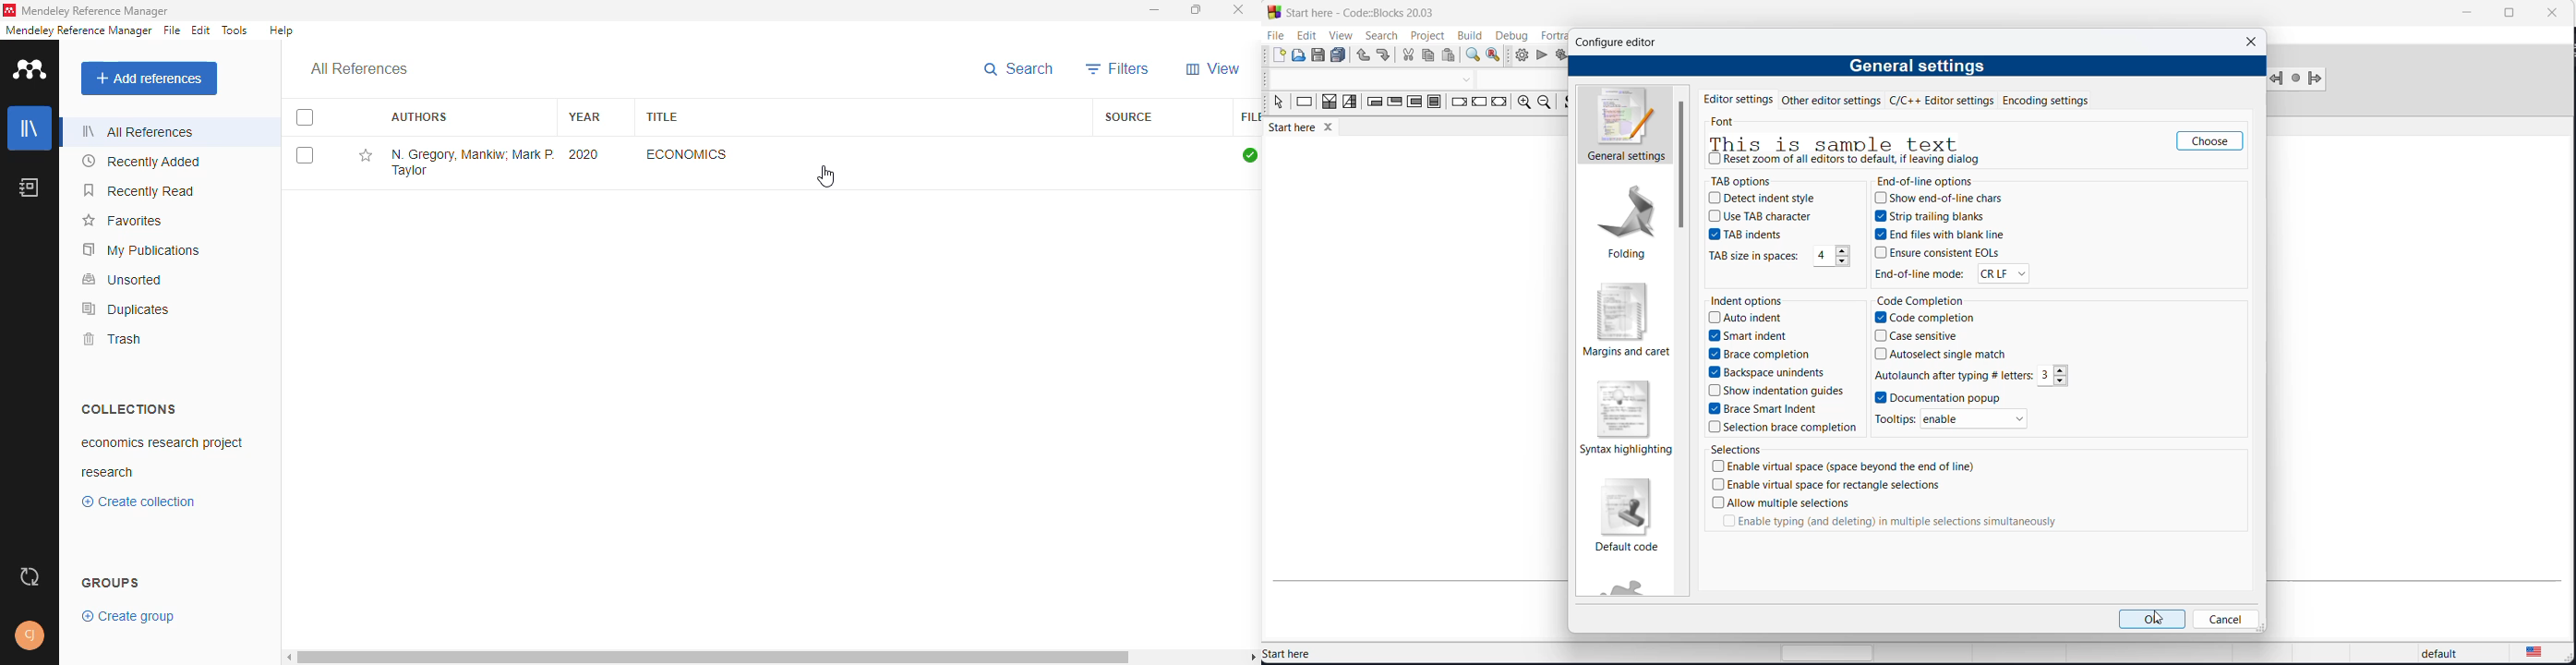 This screenshot has height=672, width=2576. Describe the element at coordinates (1630, 514) in the screenshot. I see `default code` at that location.